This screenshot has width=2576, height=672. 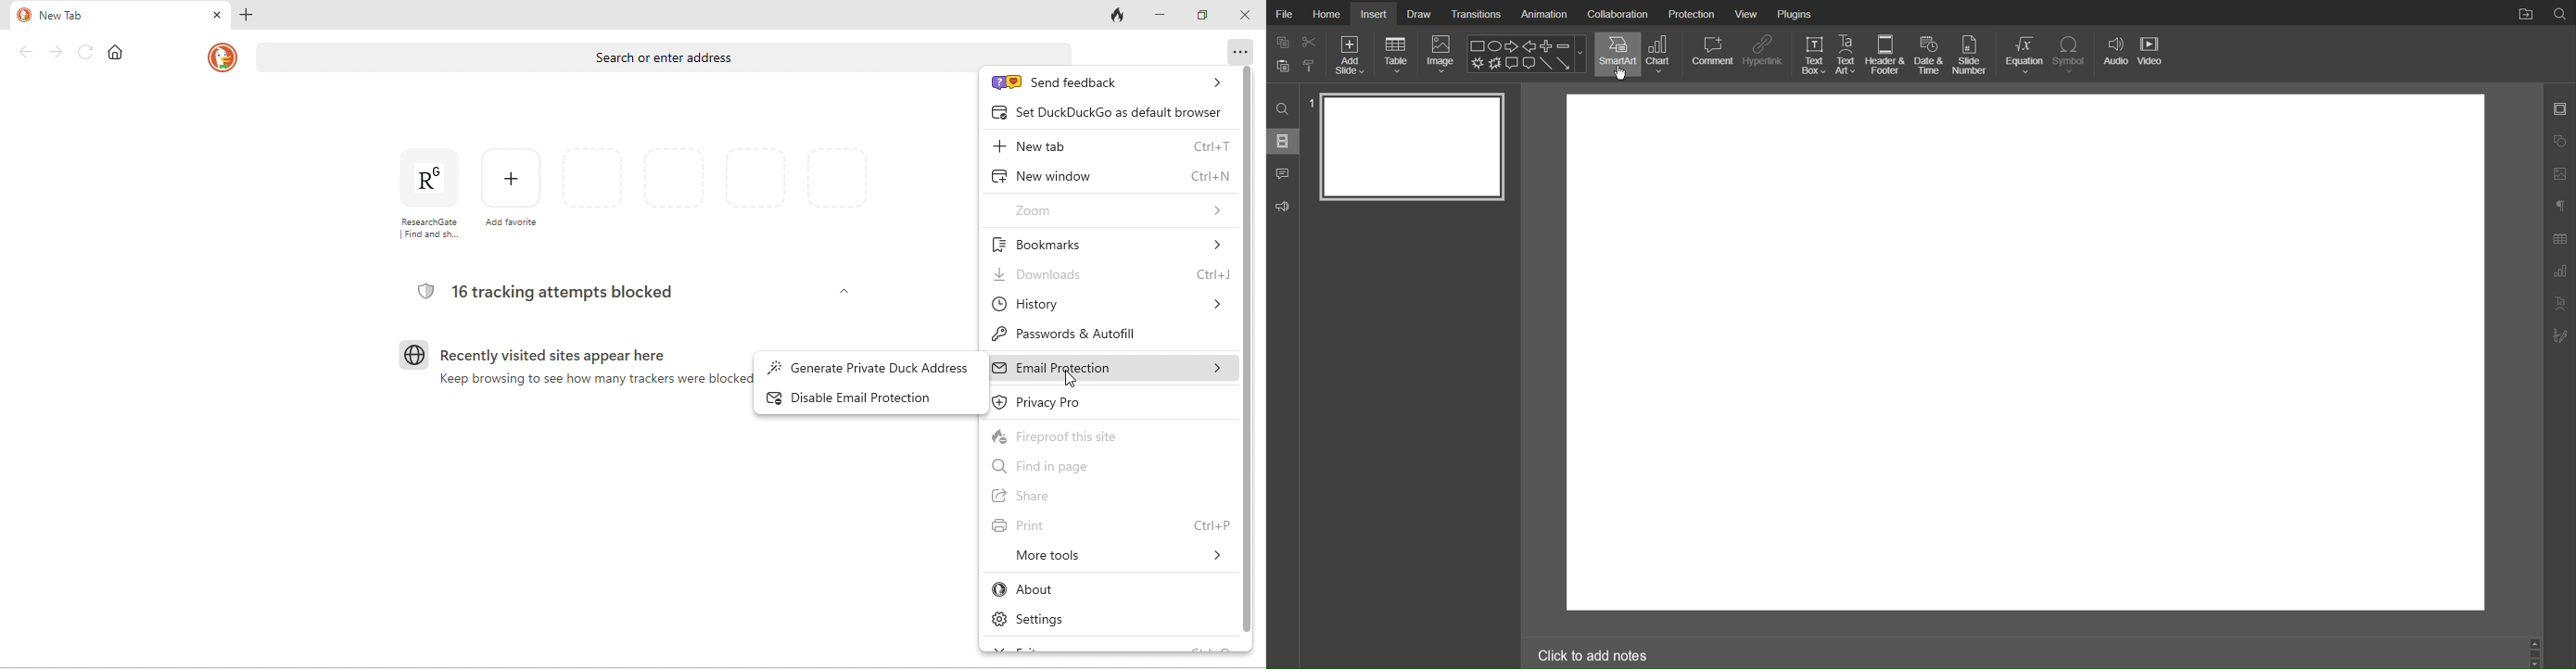 What do you see at coordinates (1244, 18) in the screenshot?
I see `close` at bounding box center [1244, 18].